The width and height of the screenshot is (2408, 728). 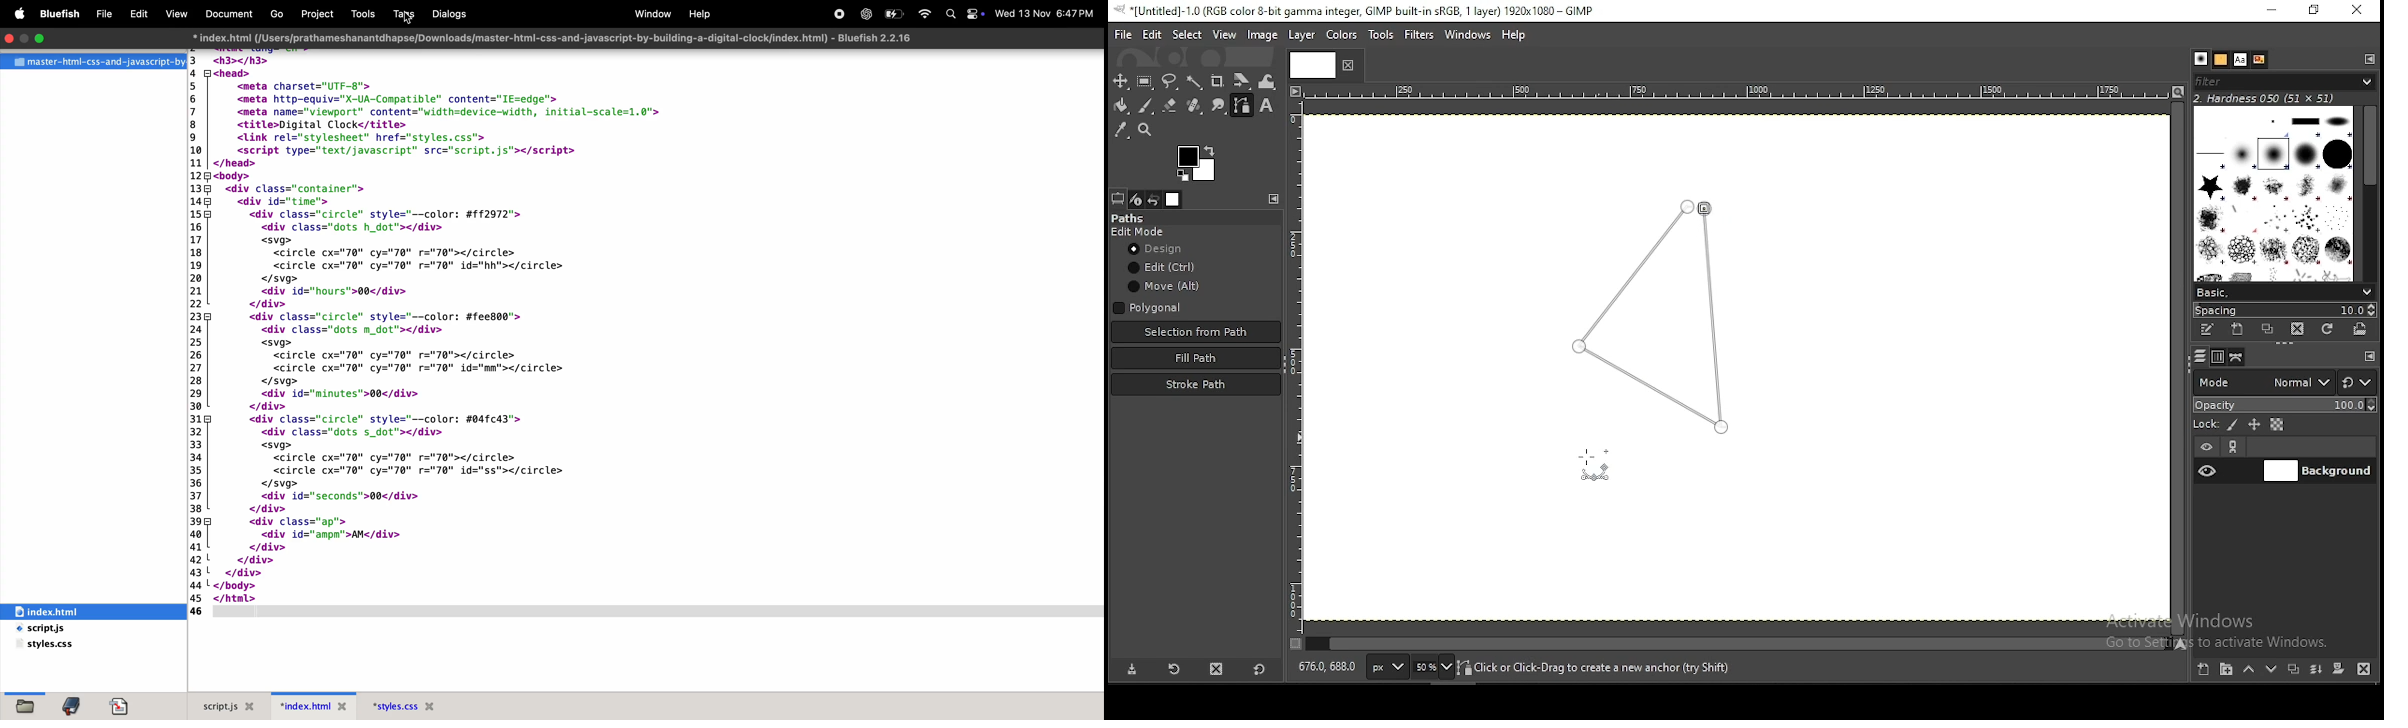 What do you see at coordinates (44, 39) in the screenshot?
I see `maximize` at bounding box center [44, 39].